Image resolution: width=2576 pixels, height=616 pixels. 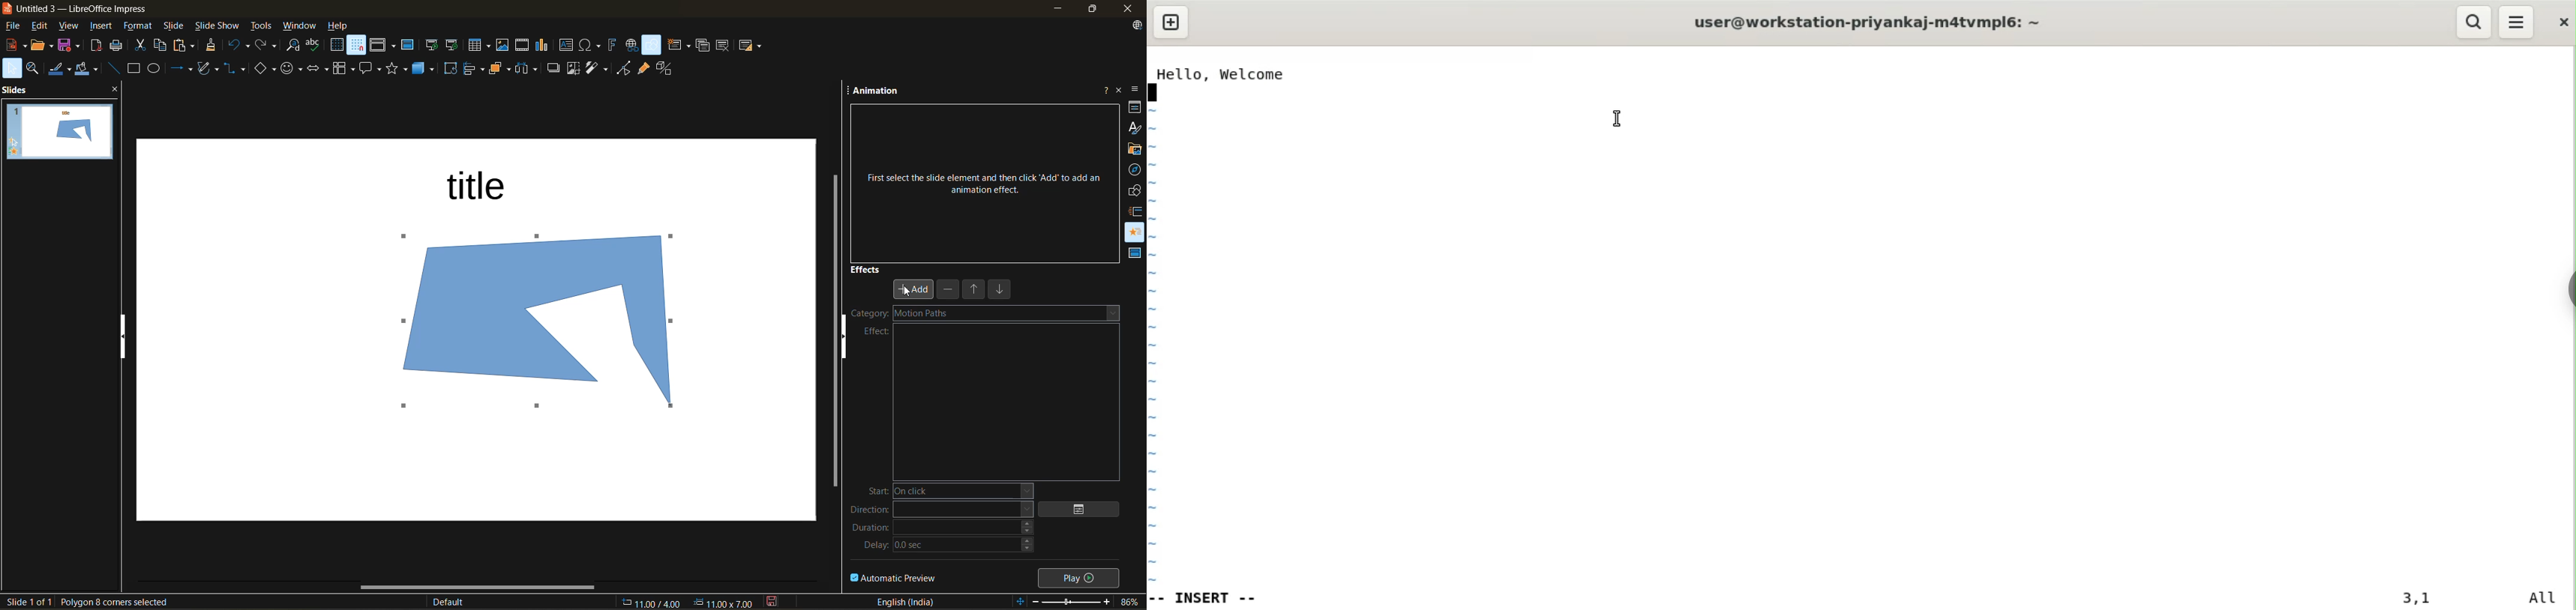 I want to click on vertical scroll bar, so click(x=831, y=329).